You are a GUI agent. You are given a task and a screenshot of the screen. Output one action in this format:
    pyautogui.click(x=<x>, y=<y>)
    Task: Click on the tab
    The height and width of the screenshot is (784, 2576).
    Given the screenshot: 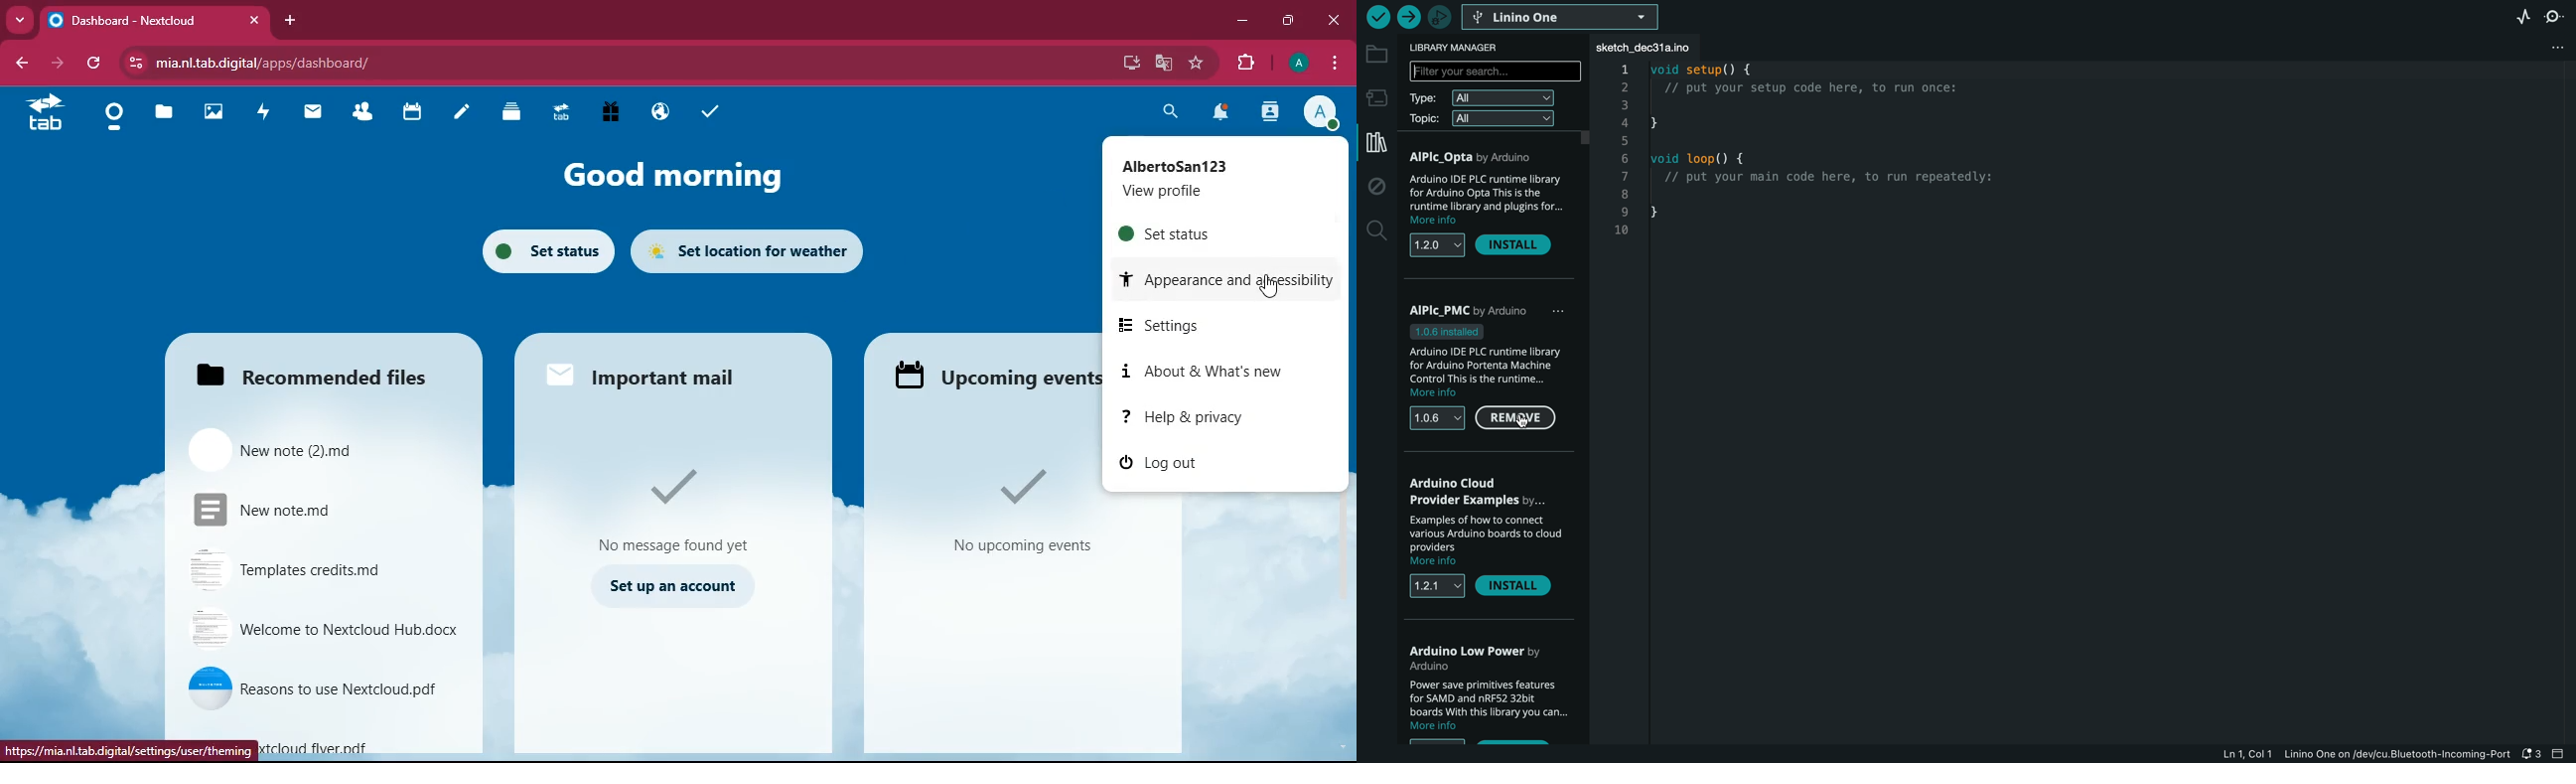 What is the action you would take?
    pyautogui.click(x=46, y=111)
    